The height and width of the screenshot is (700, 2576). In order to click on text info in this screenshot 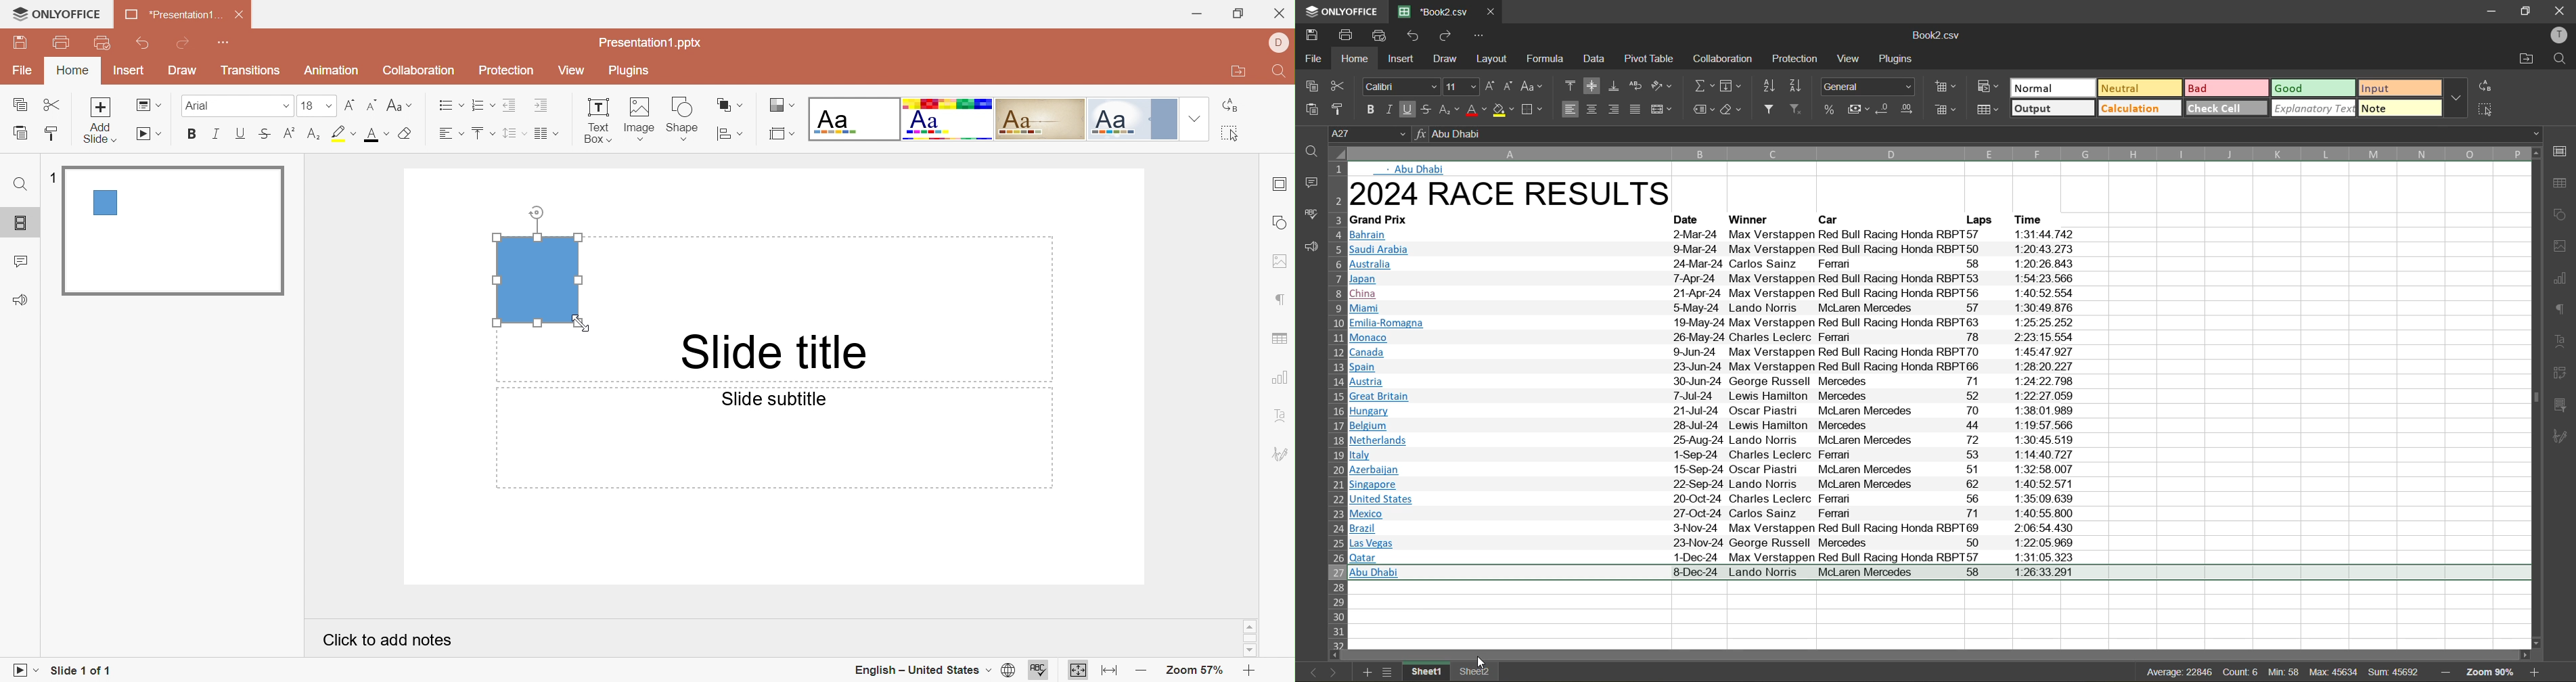, I will do `click(1713, 250)`.